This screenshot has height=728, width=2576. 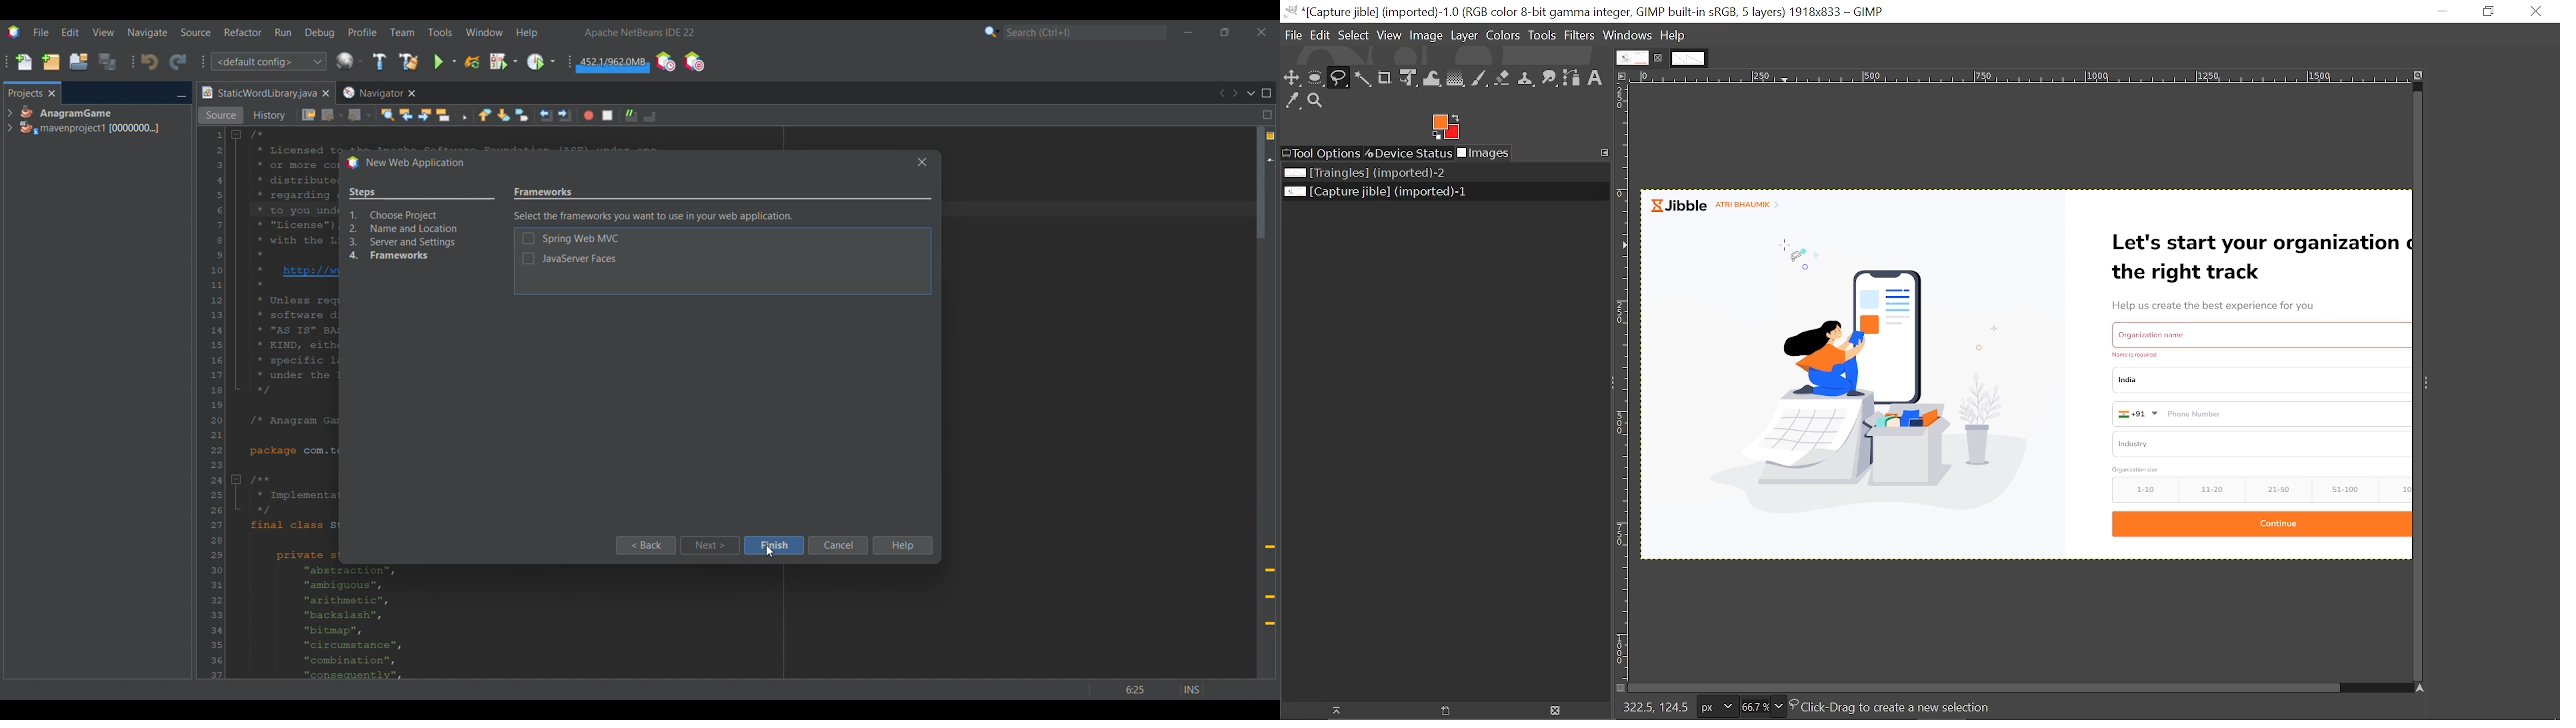 I want to click on Find selection, so click(x=387, y=115).